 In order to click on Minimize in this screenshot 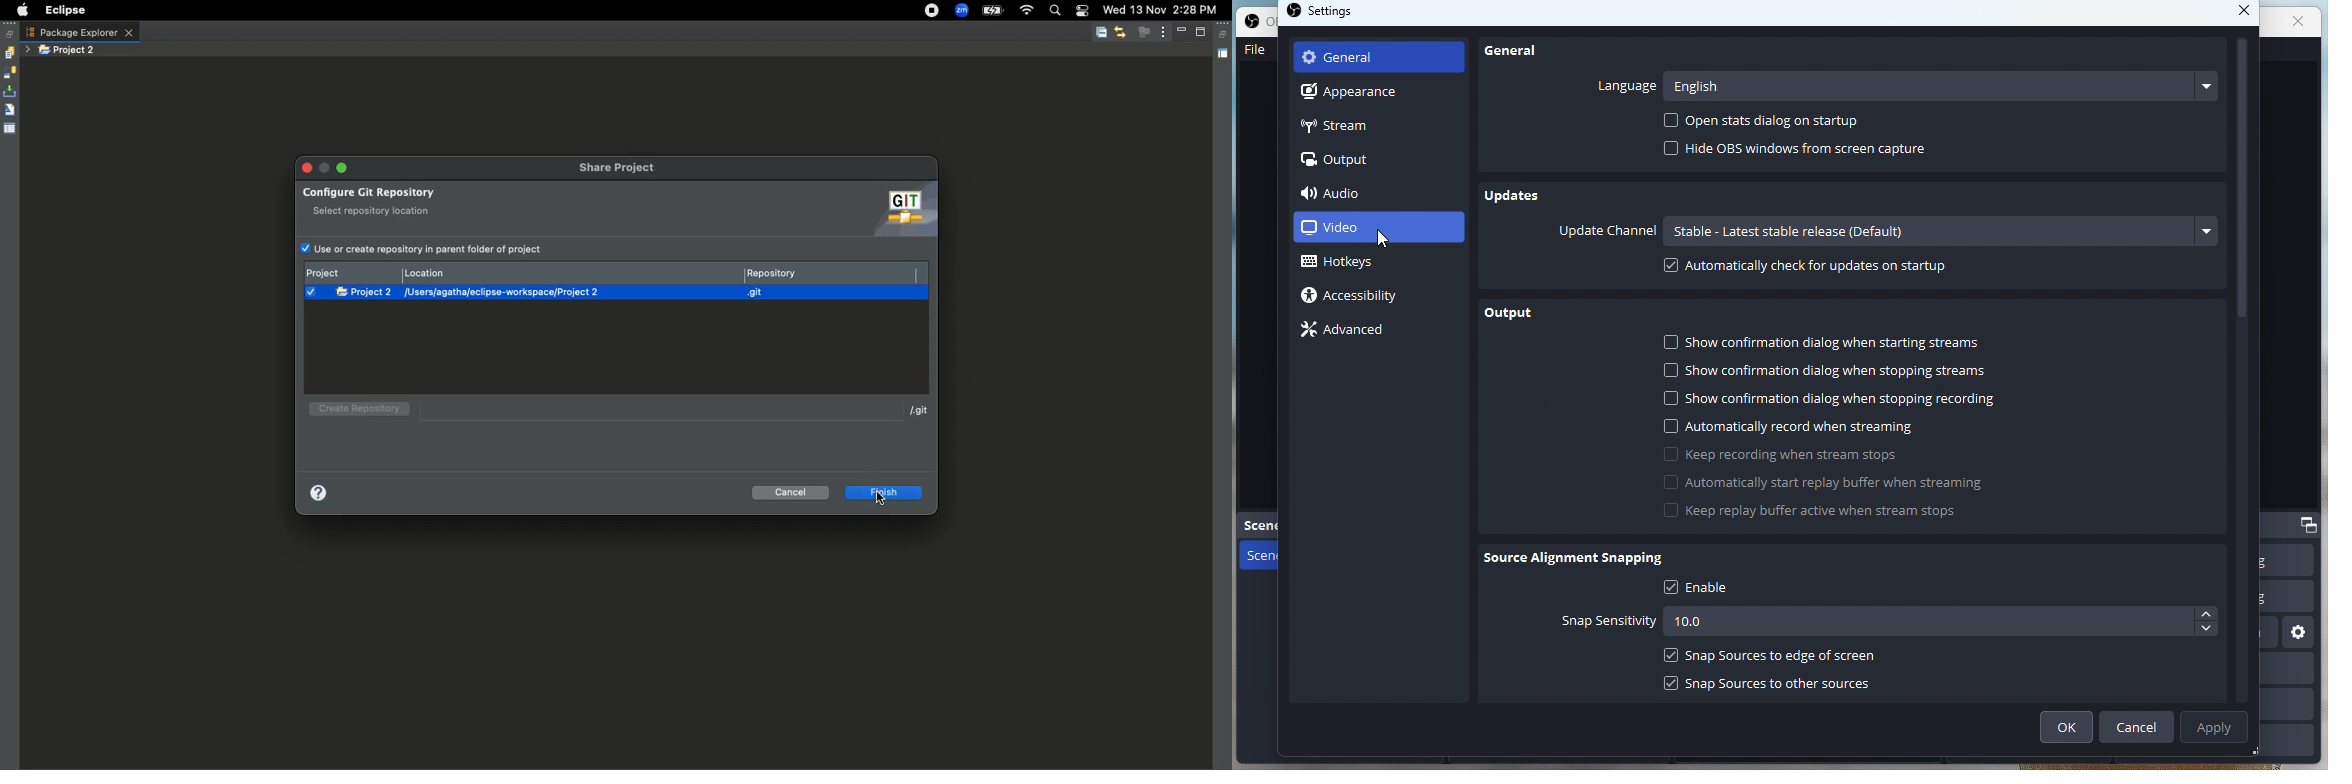, I will do `click(1184, 32)`.